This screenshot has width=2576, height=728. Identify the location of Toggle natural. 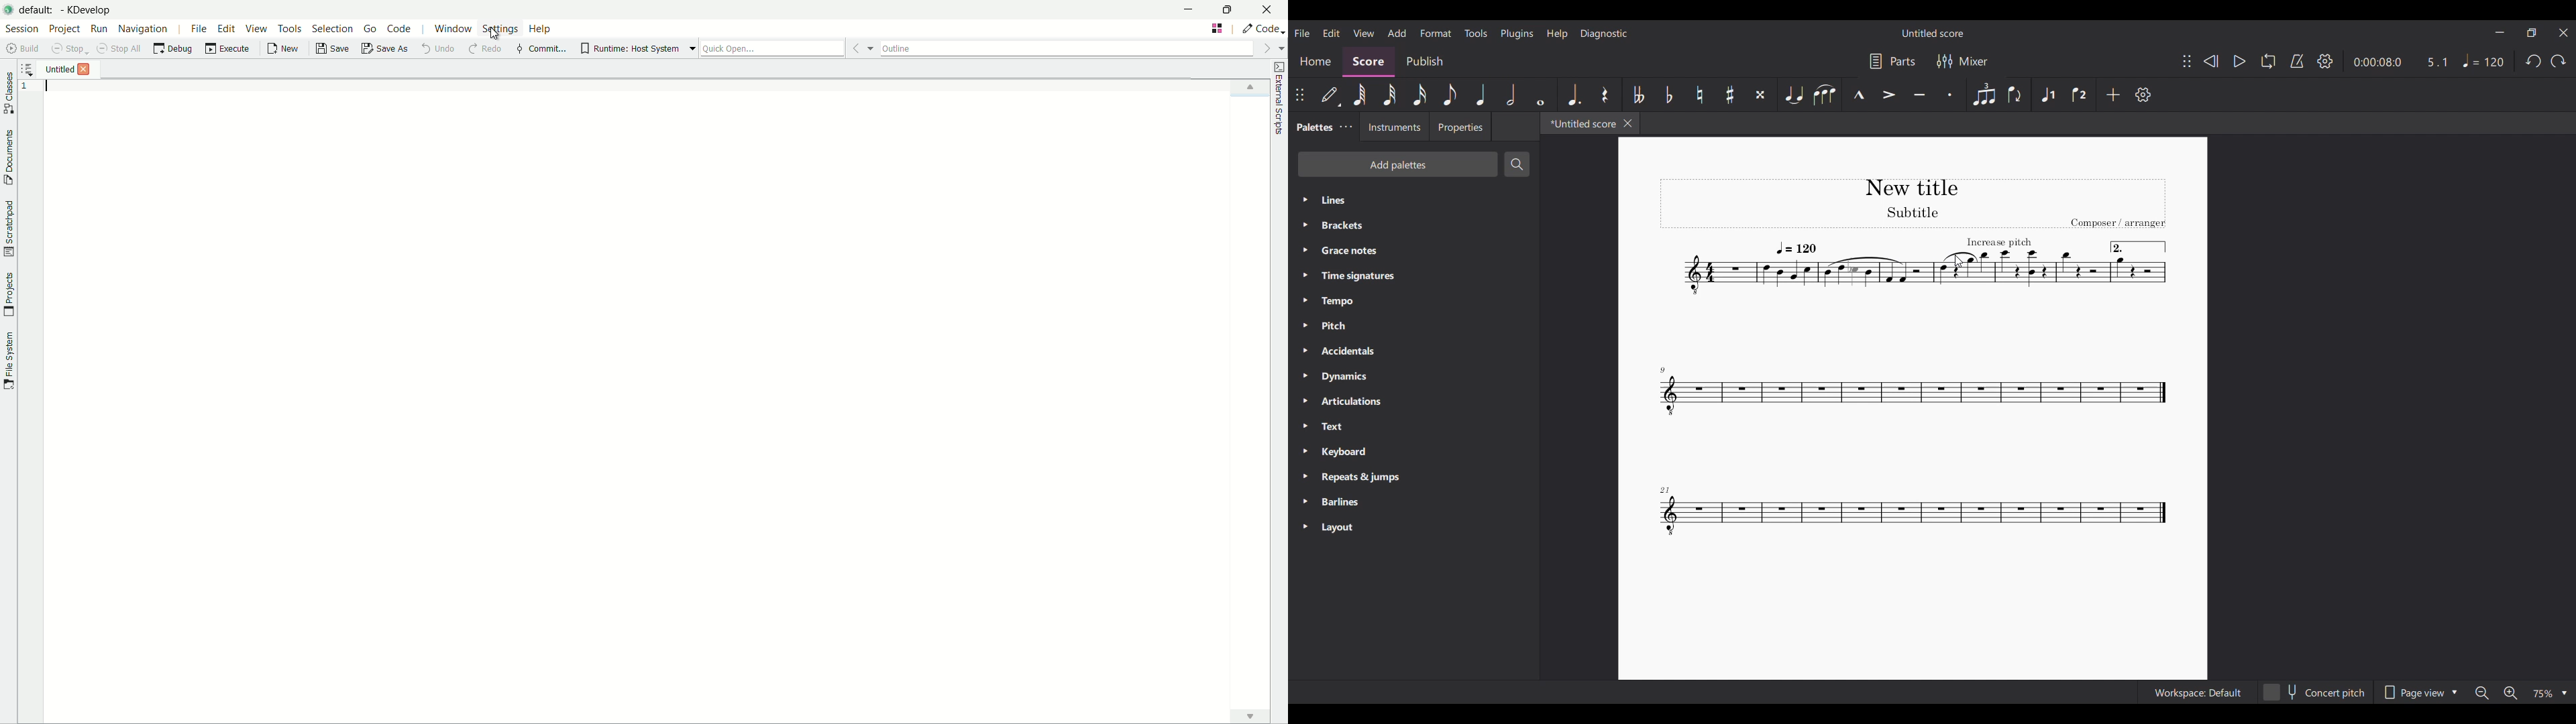
(1699, 94).